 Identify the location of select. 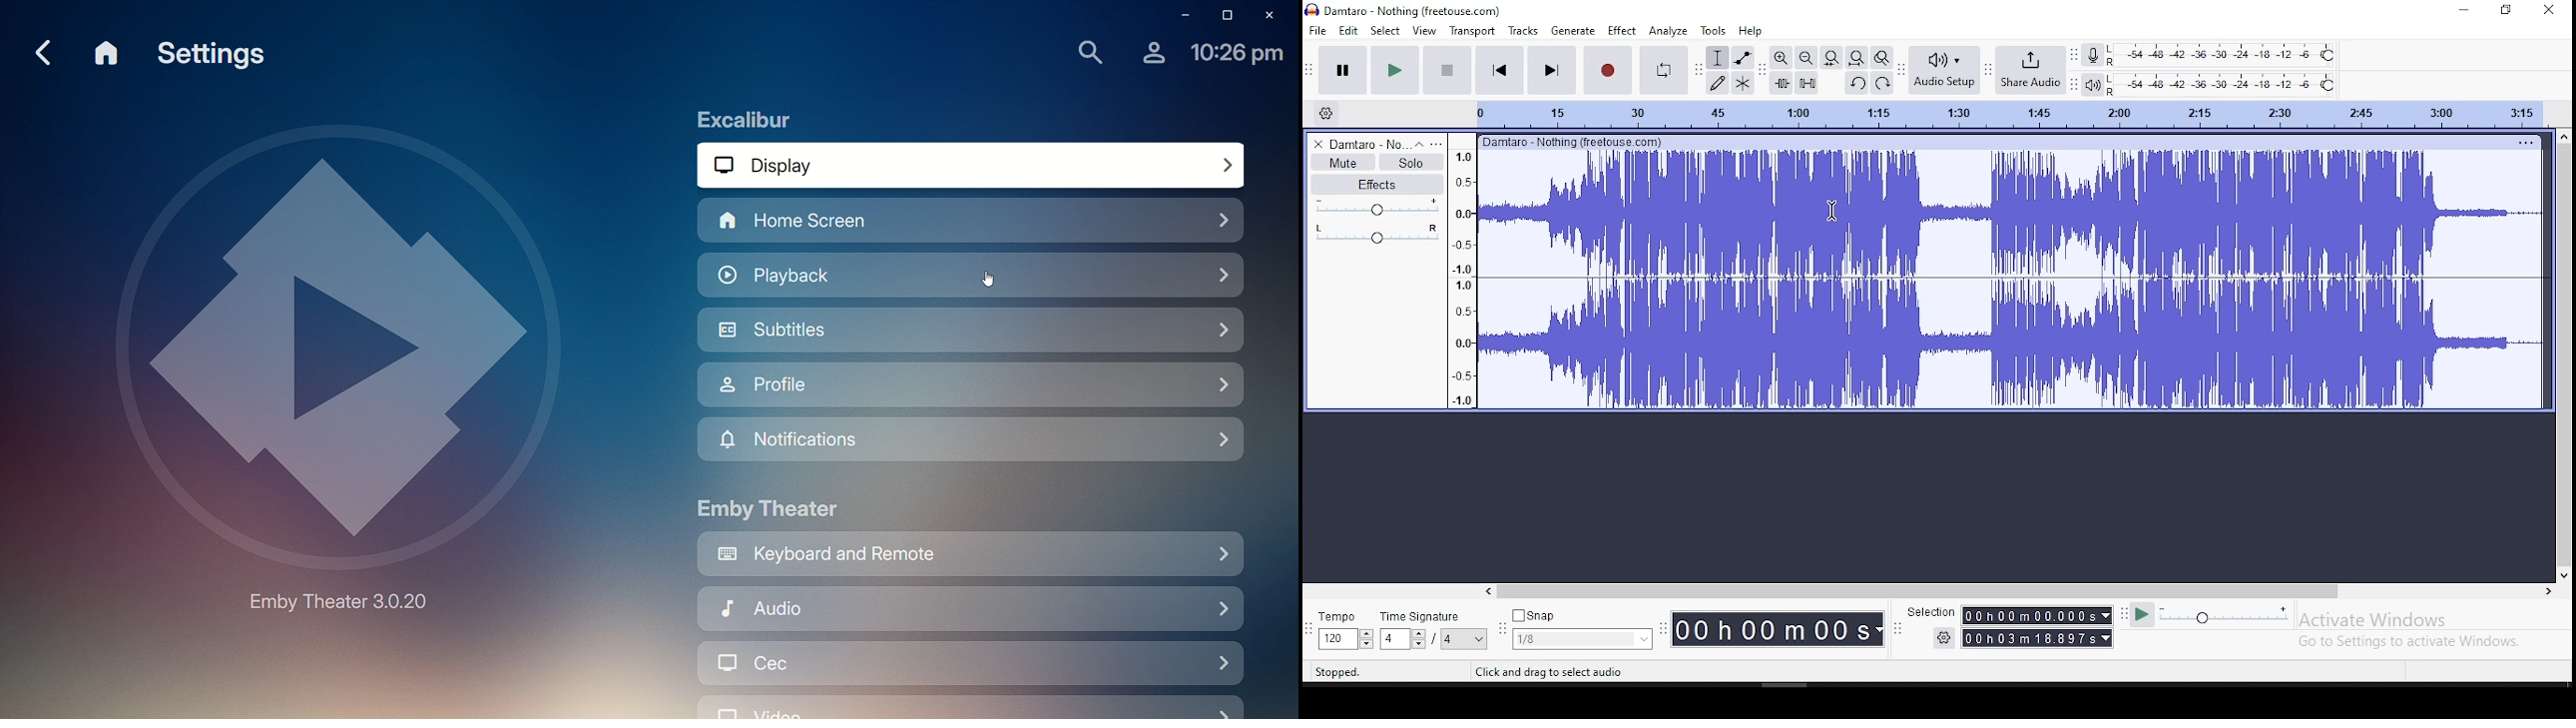
(1385, 30).